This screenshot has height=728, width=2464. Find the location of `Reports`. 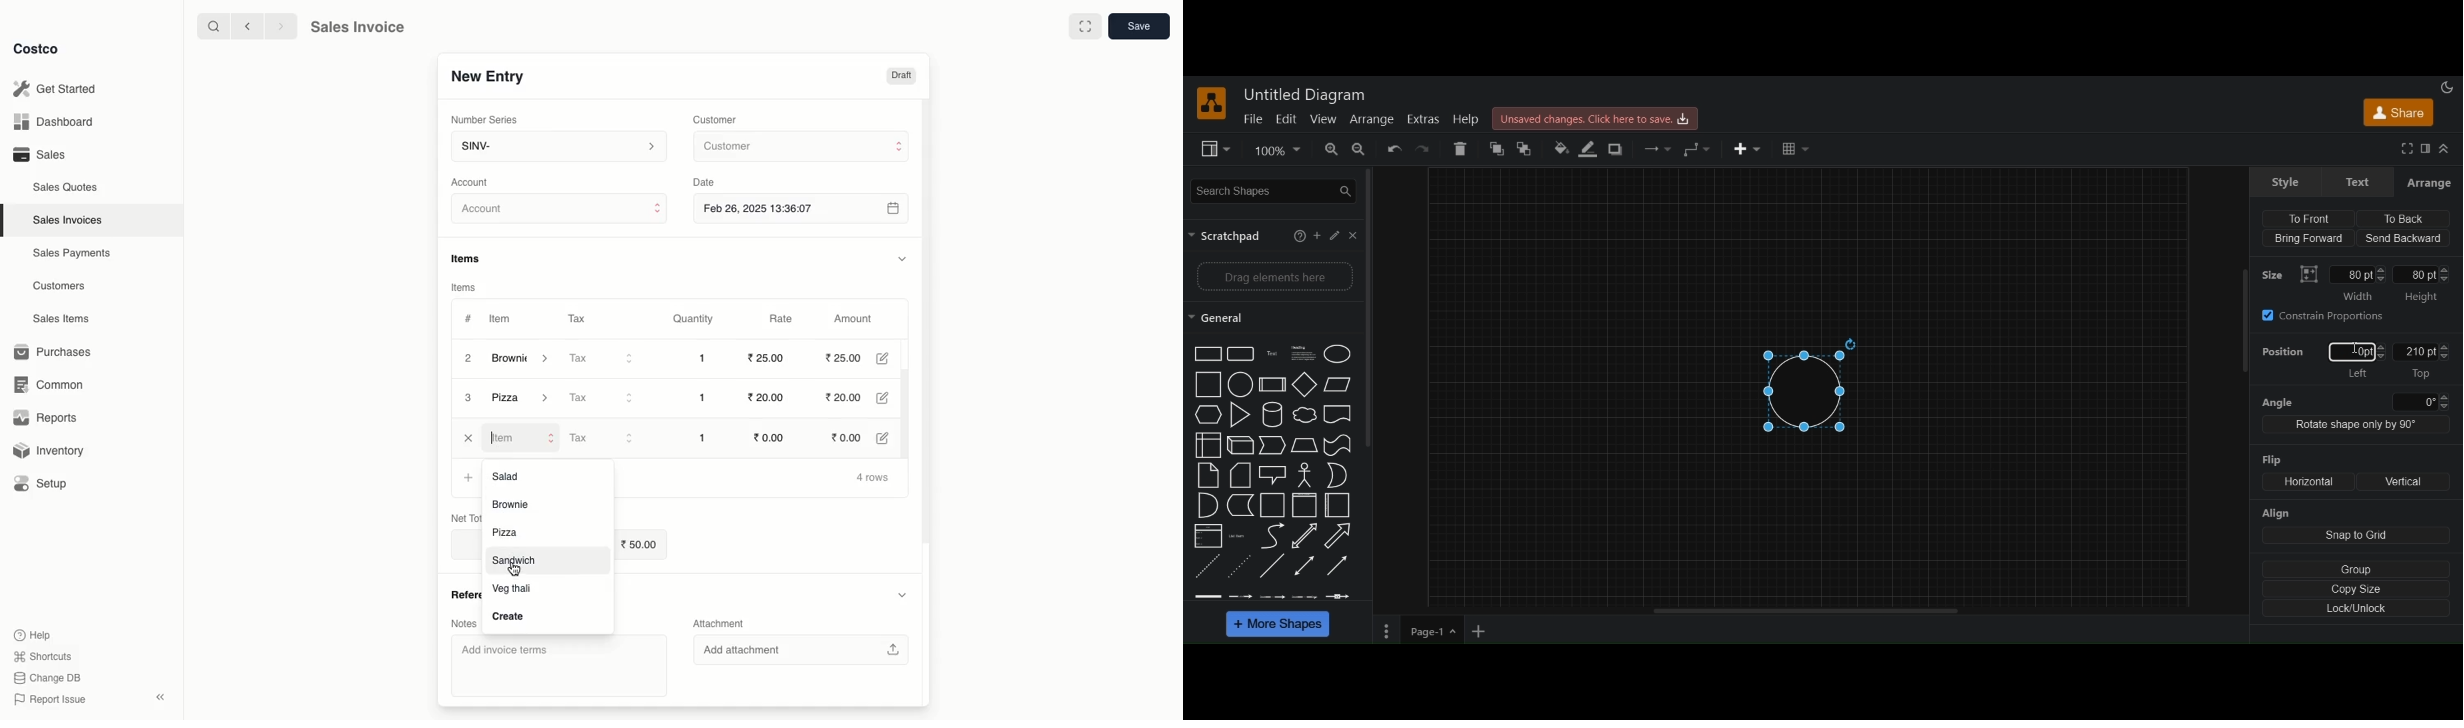

Reports is located at coordinates (46, 419).